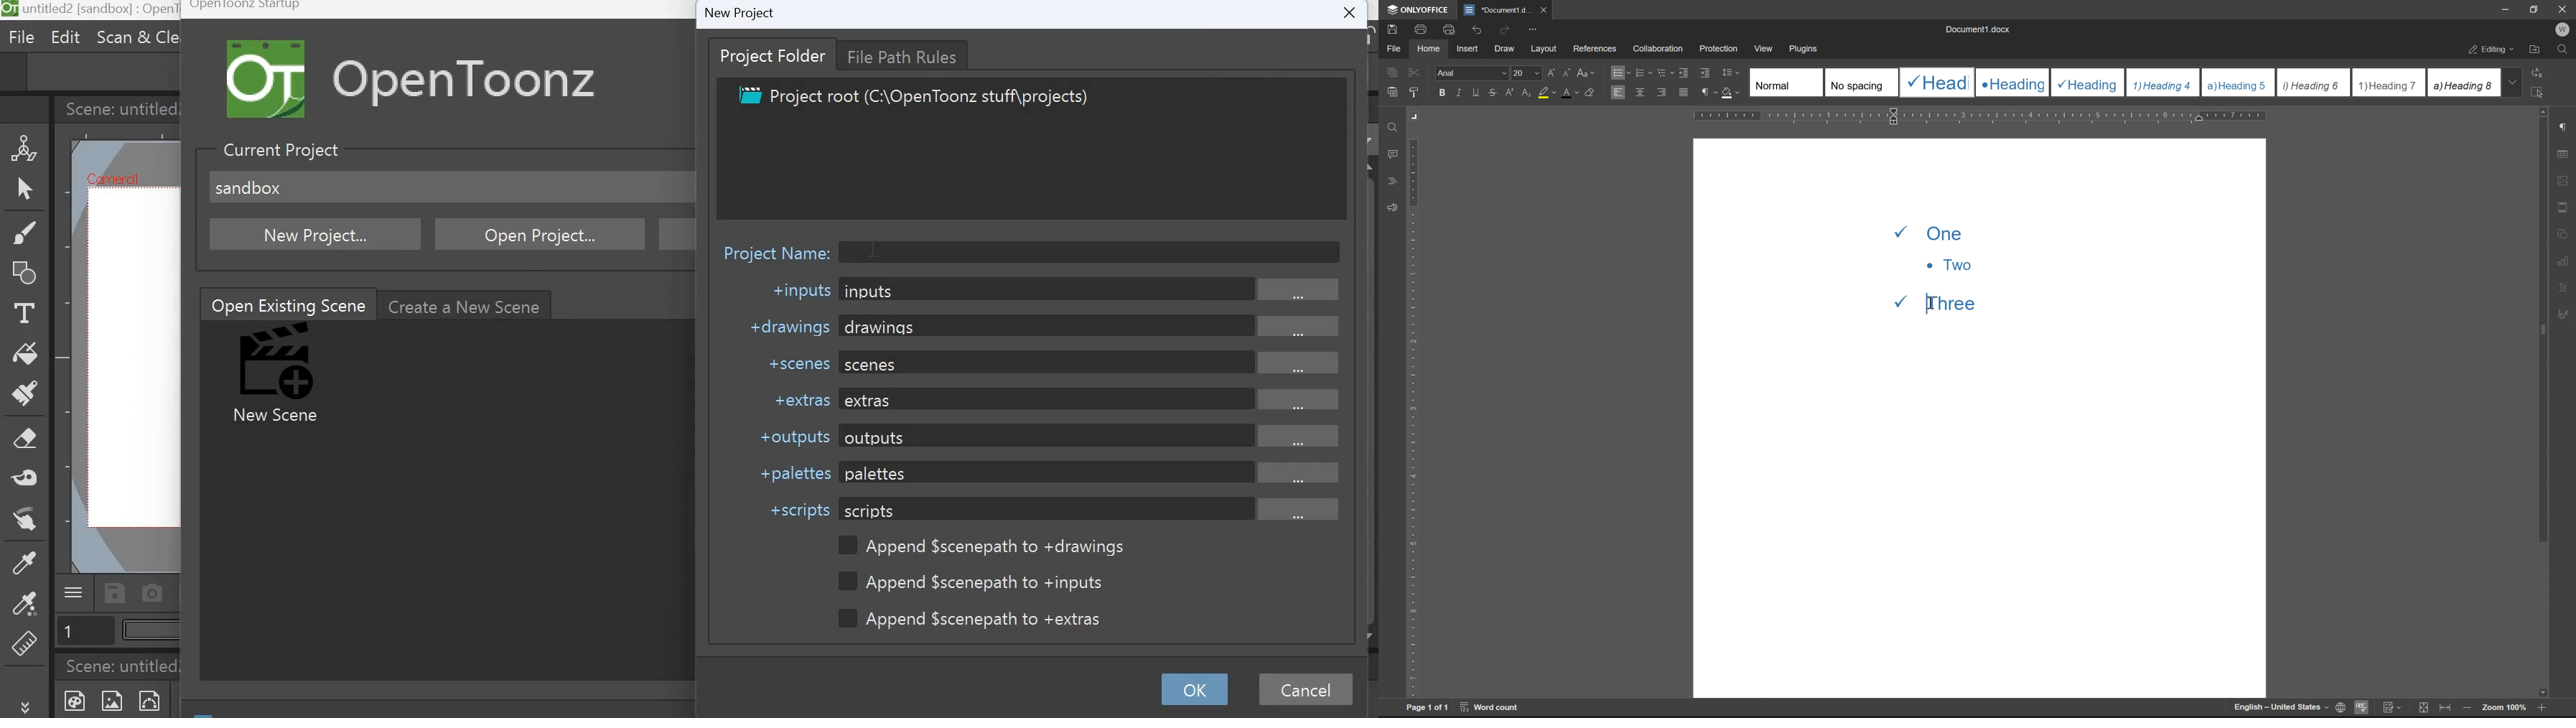 Image resolution: width=2576 pixels, height=728 pixels. Describe the element at coordinates (1414, 93) in the screenshot. I see `copy style` at that location.